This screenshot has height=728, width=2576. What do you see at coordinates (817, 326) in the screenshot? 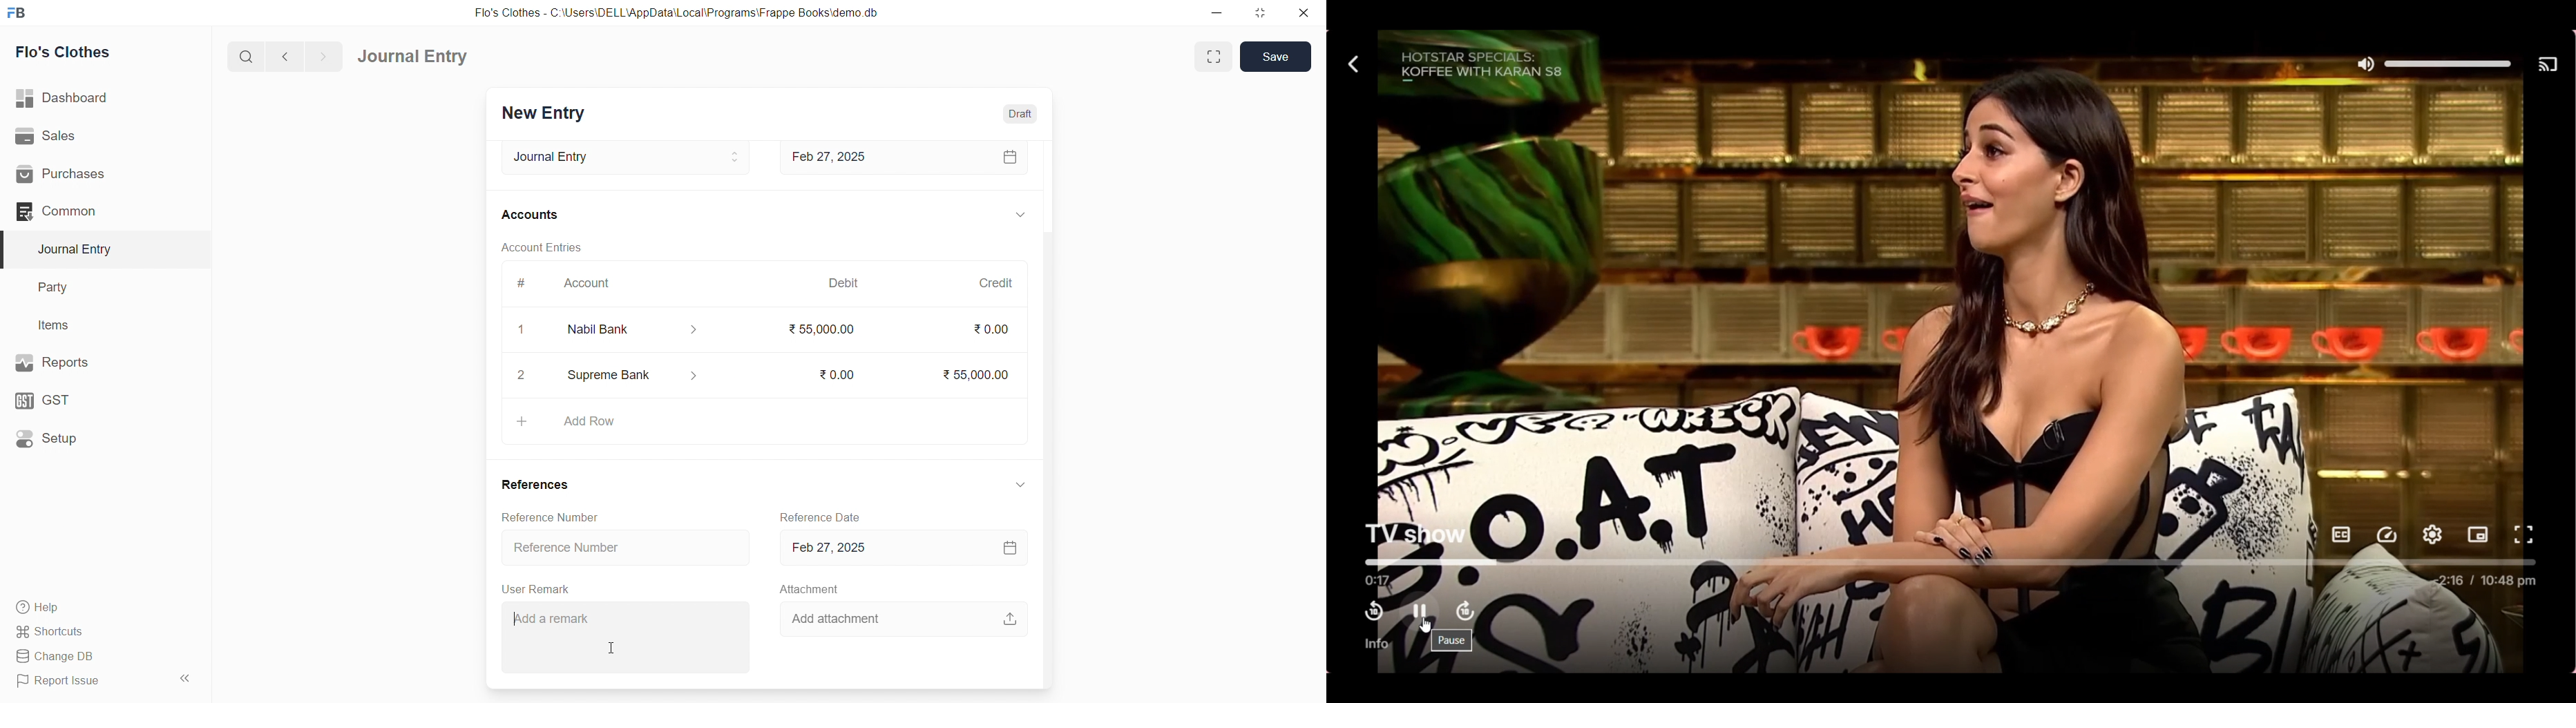
I see `₹55000.00` at bounding box center [817, 326].